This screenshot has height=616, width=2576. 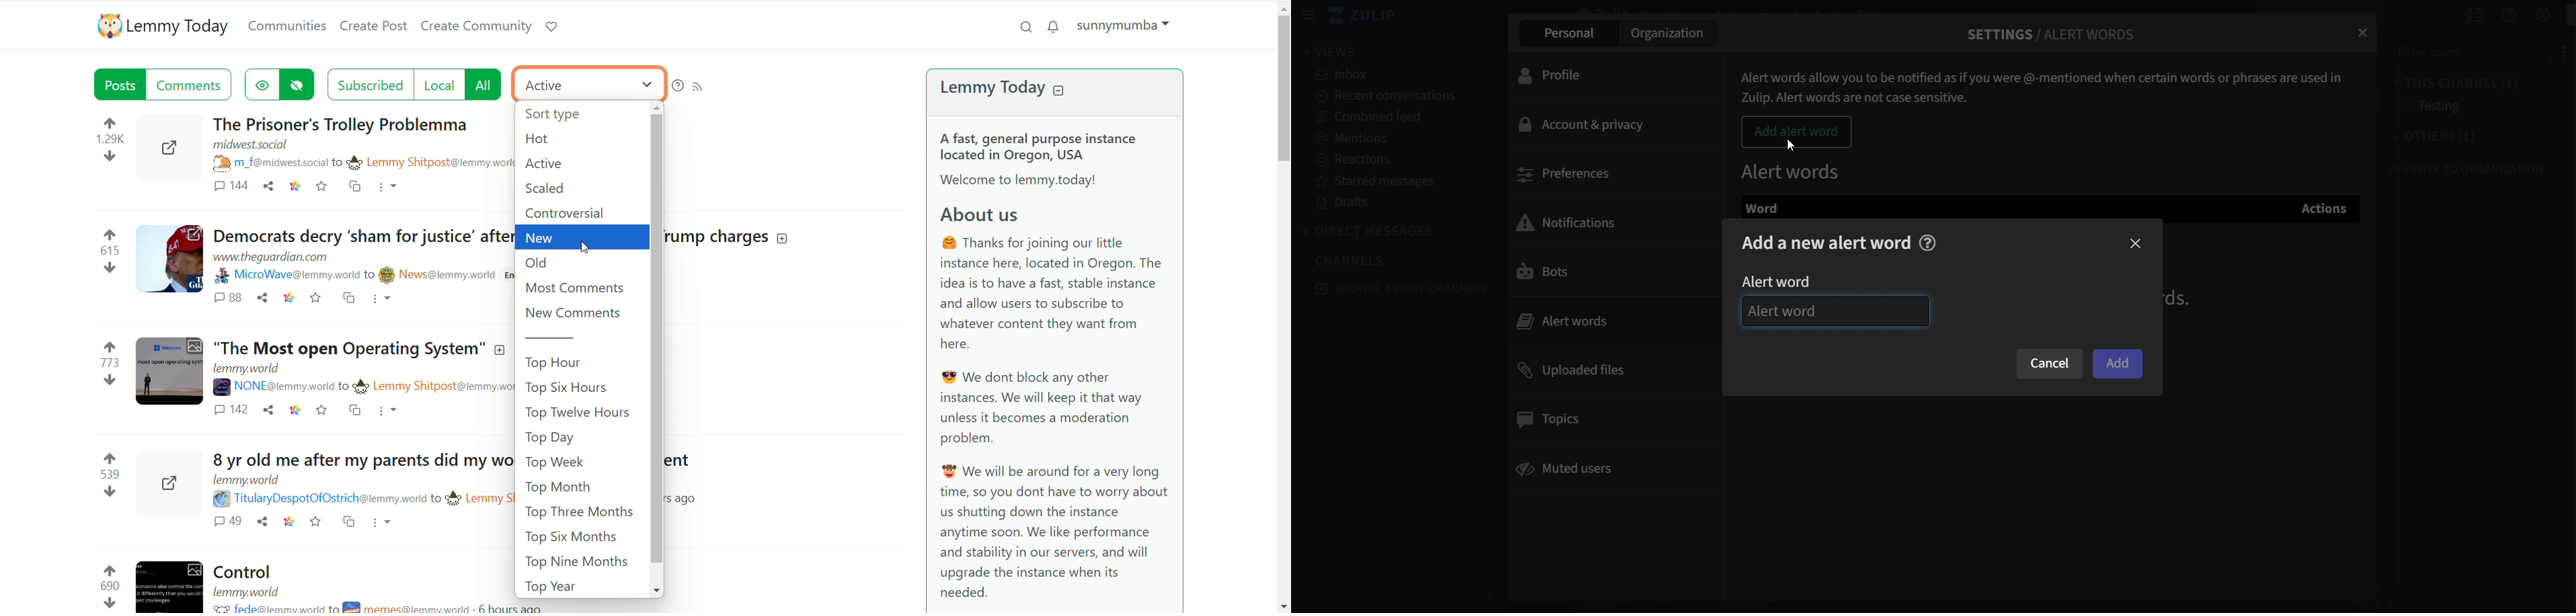 What do you see at coordinates (104, 585) in the screenshot?
I see `votes` at bounding box center [104, 585].